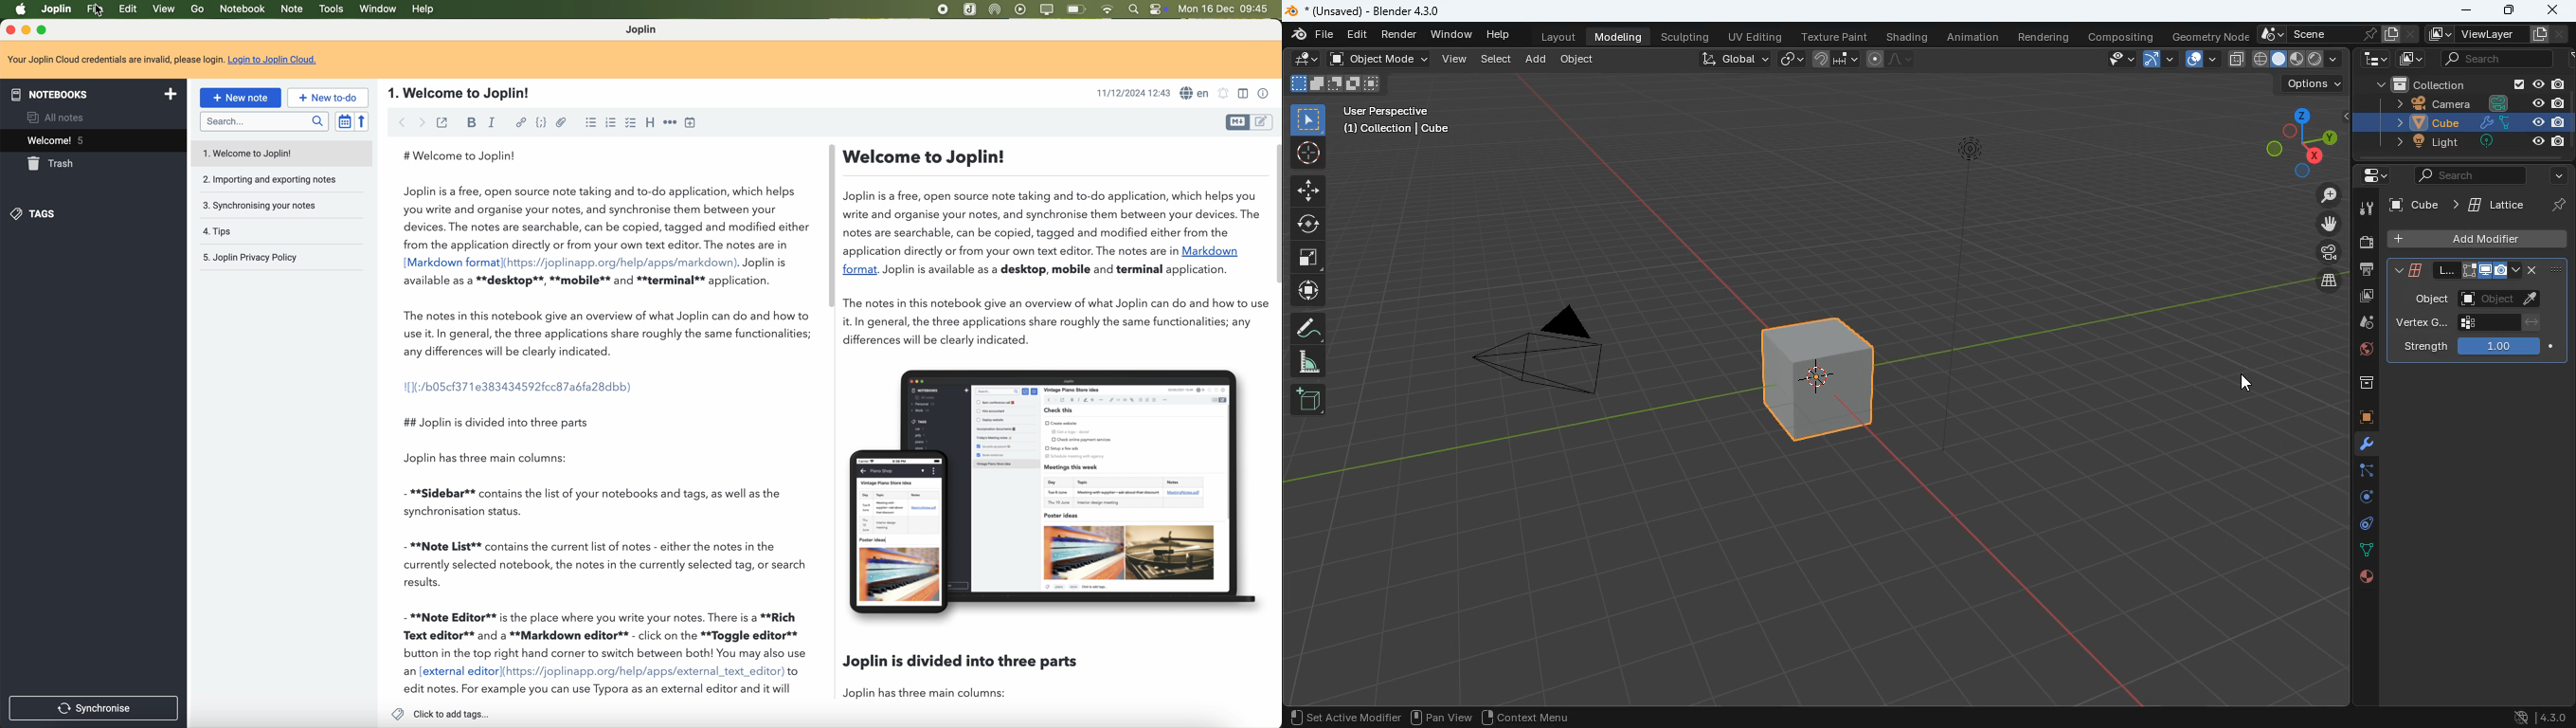 The image size is (2576, 728). Describe the element at coordinates (2062, 291) in the screenshot. I see `` at that location.